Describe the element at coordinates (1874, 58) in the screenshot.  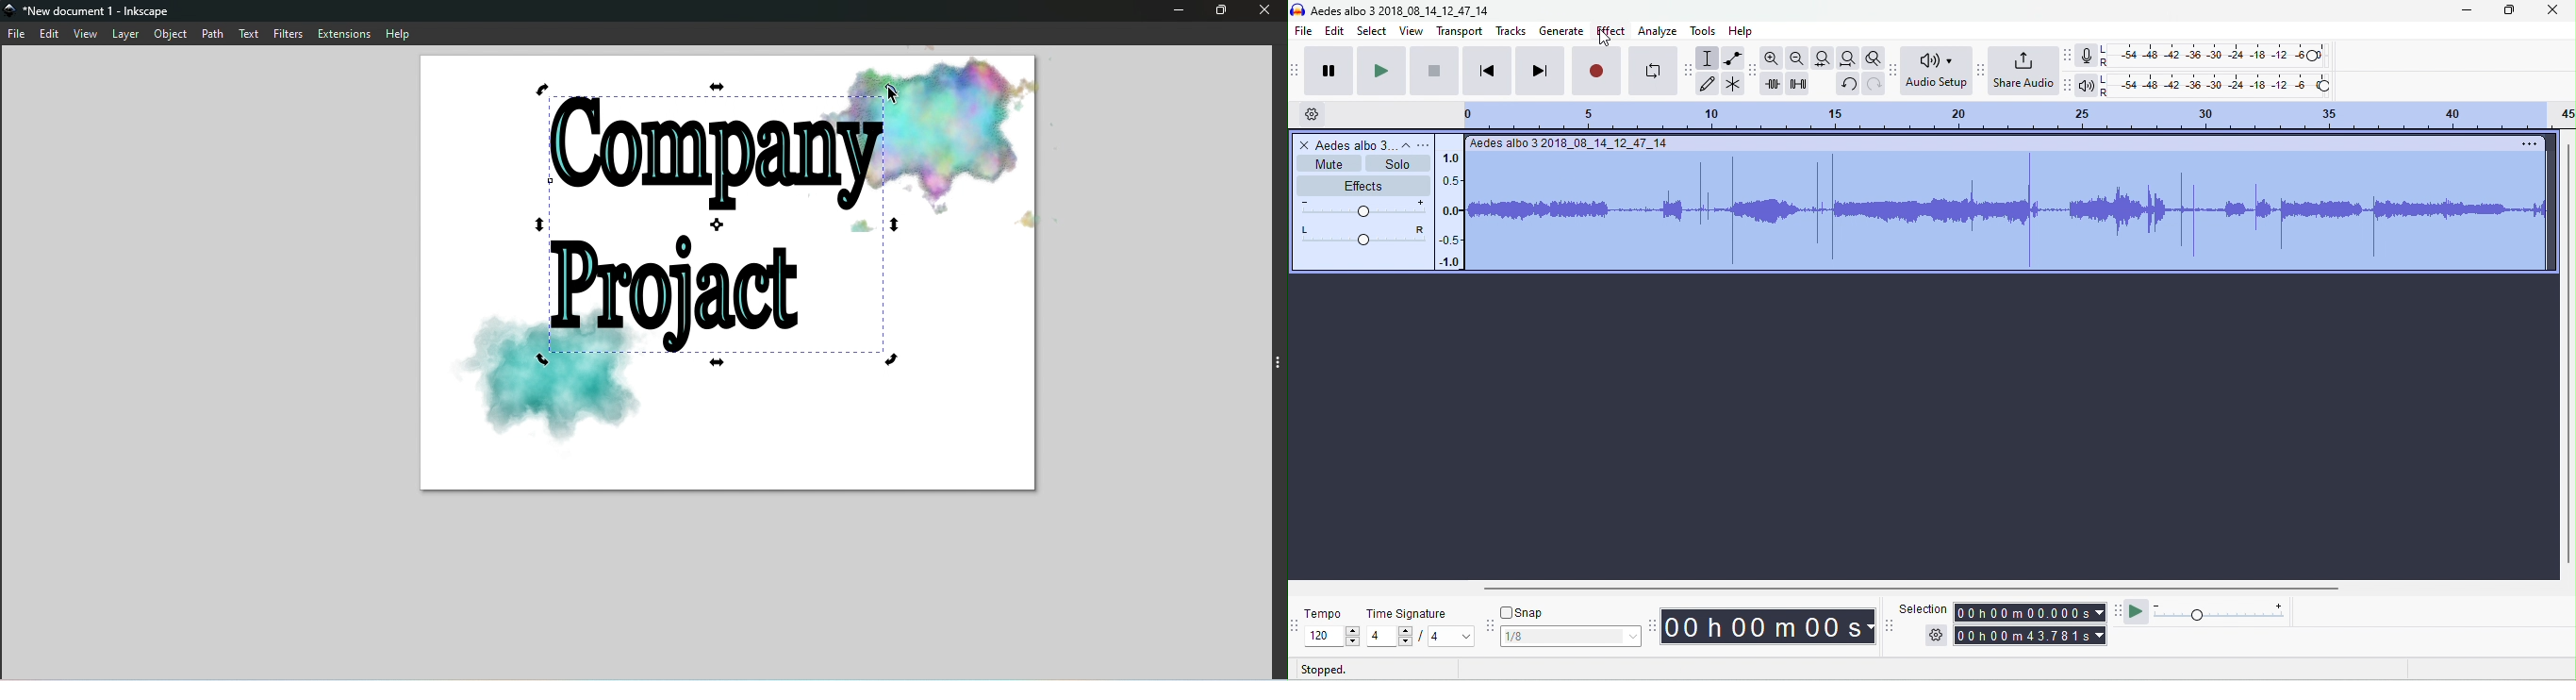
I see `toggle zoom` at that location.